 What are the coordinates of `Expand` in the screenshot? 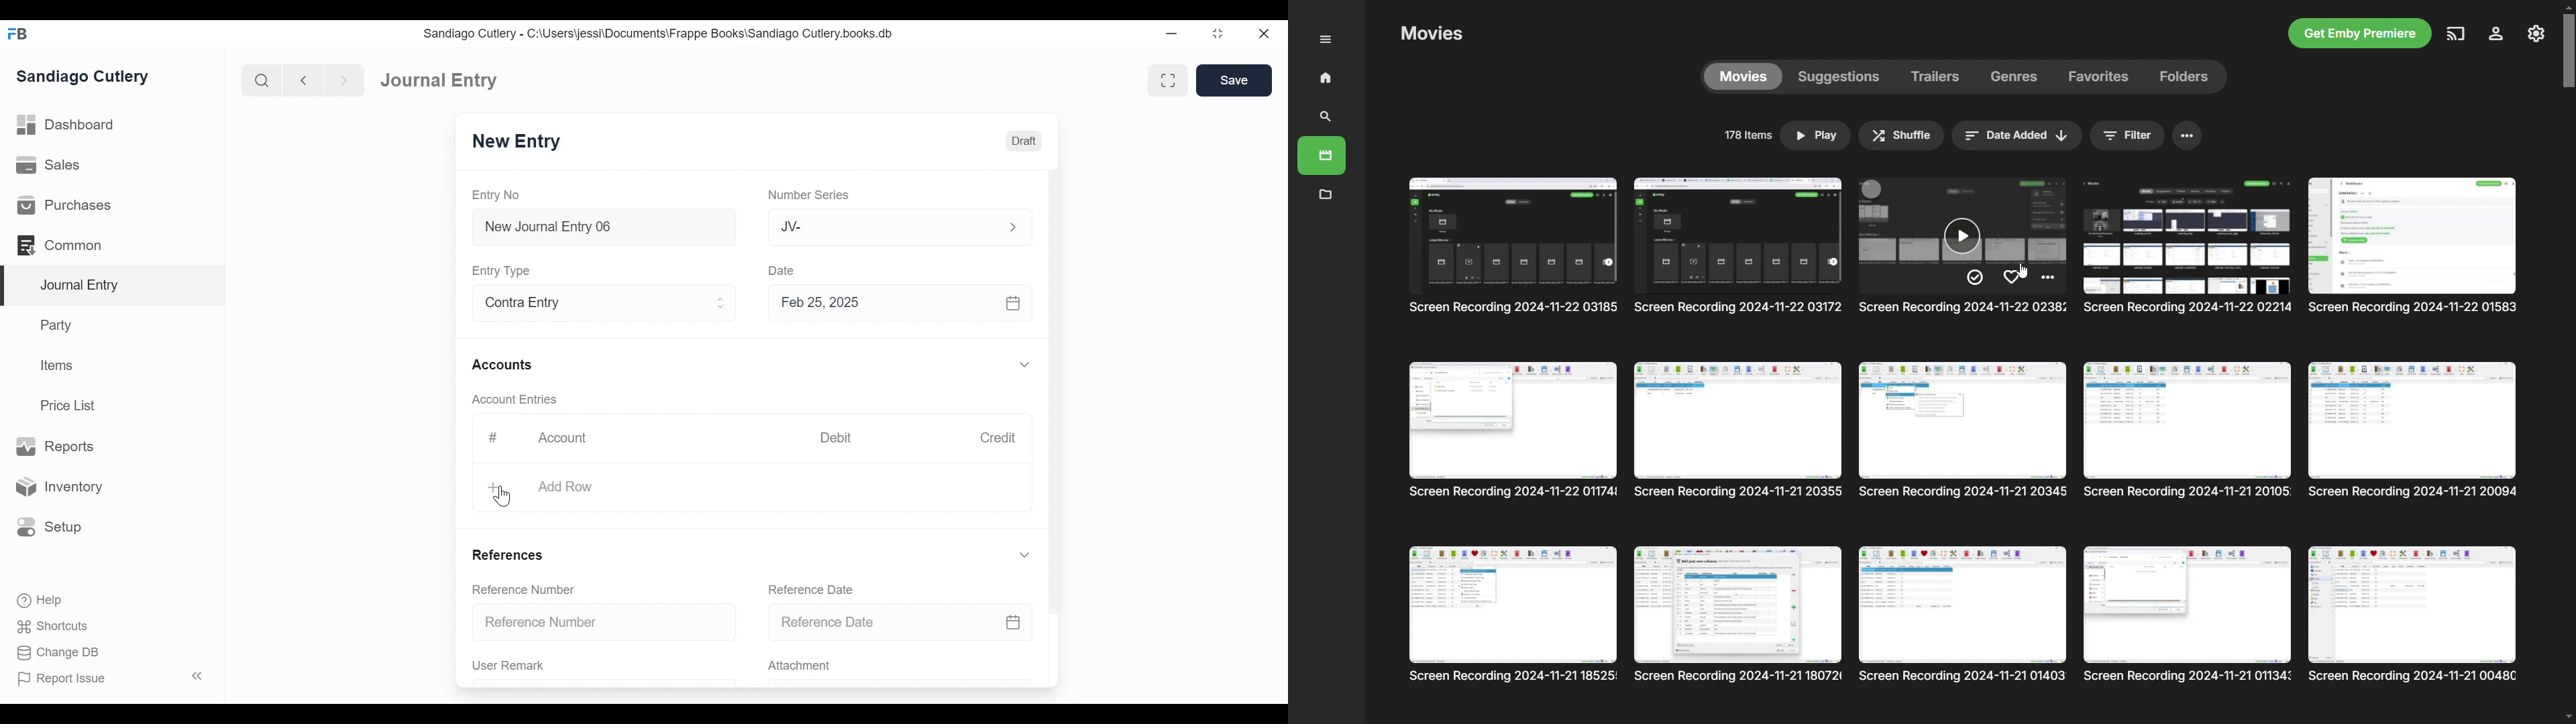 It's located at (1013, 227).